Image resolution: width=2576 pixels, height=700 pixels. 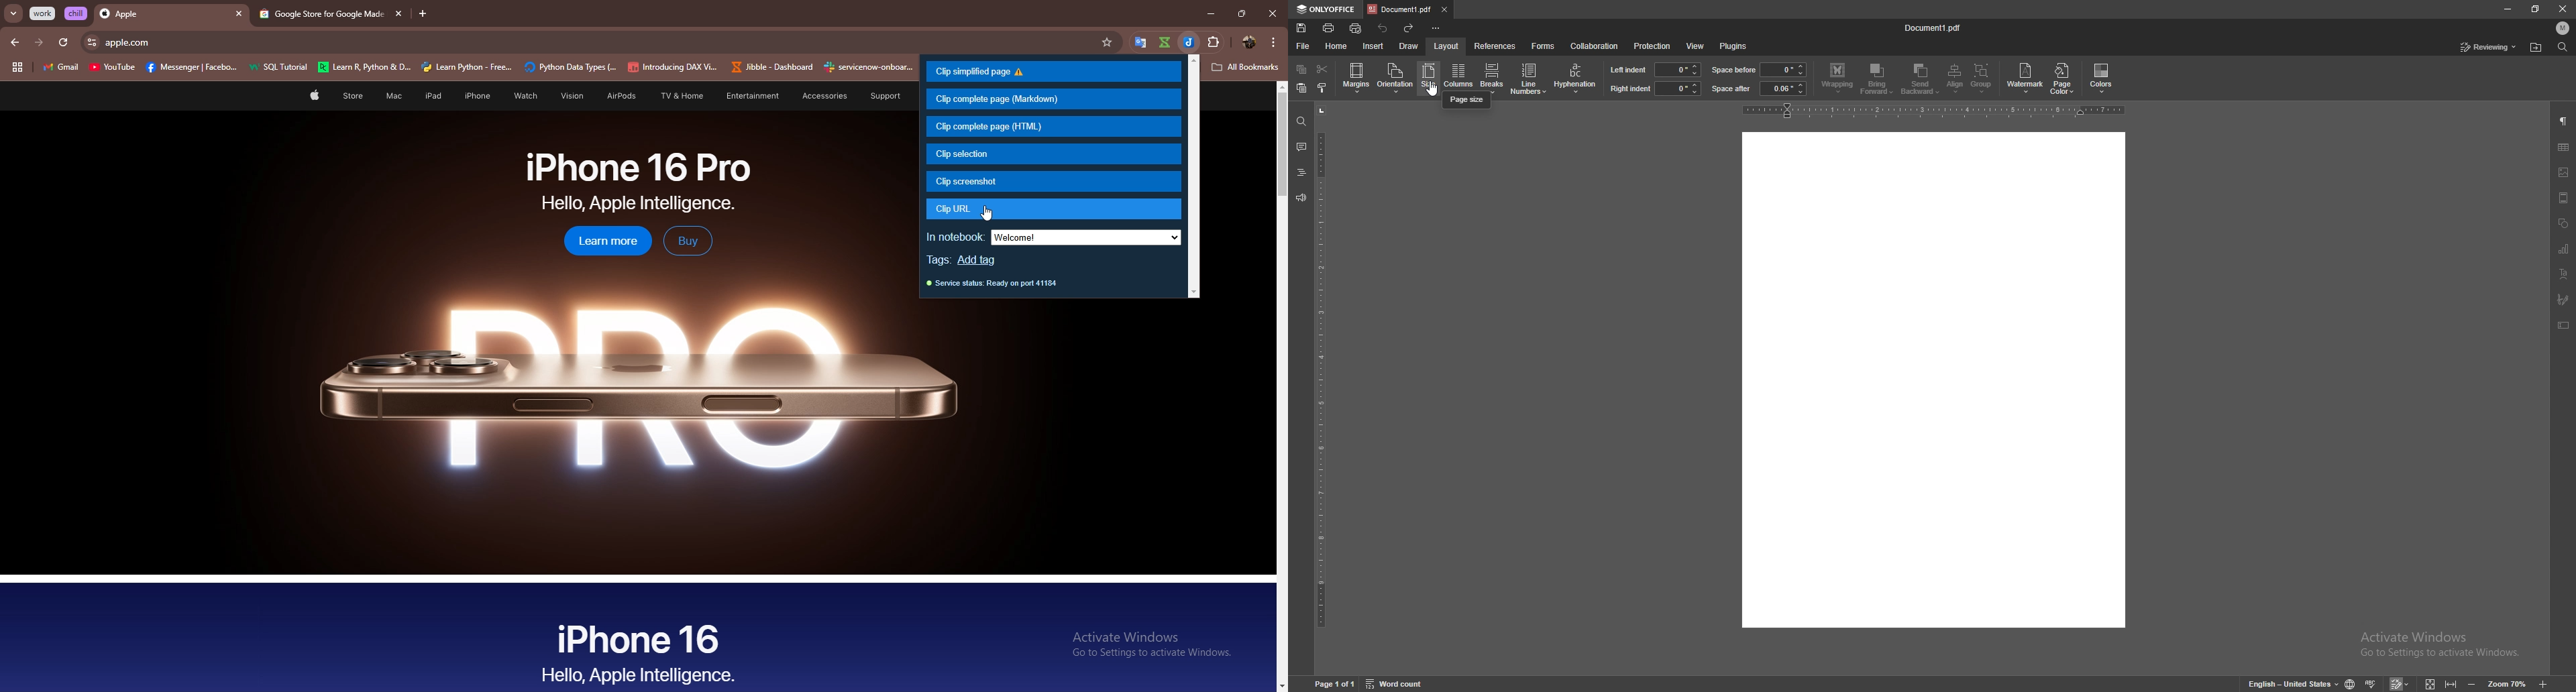 What do you see at coordinates (1922, 80) in the screenshot?
I see `send backward` at bounding box center [1922, 80].